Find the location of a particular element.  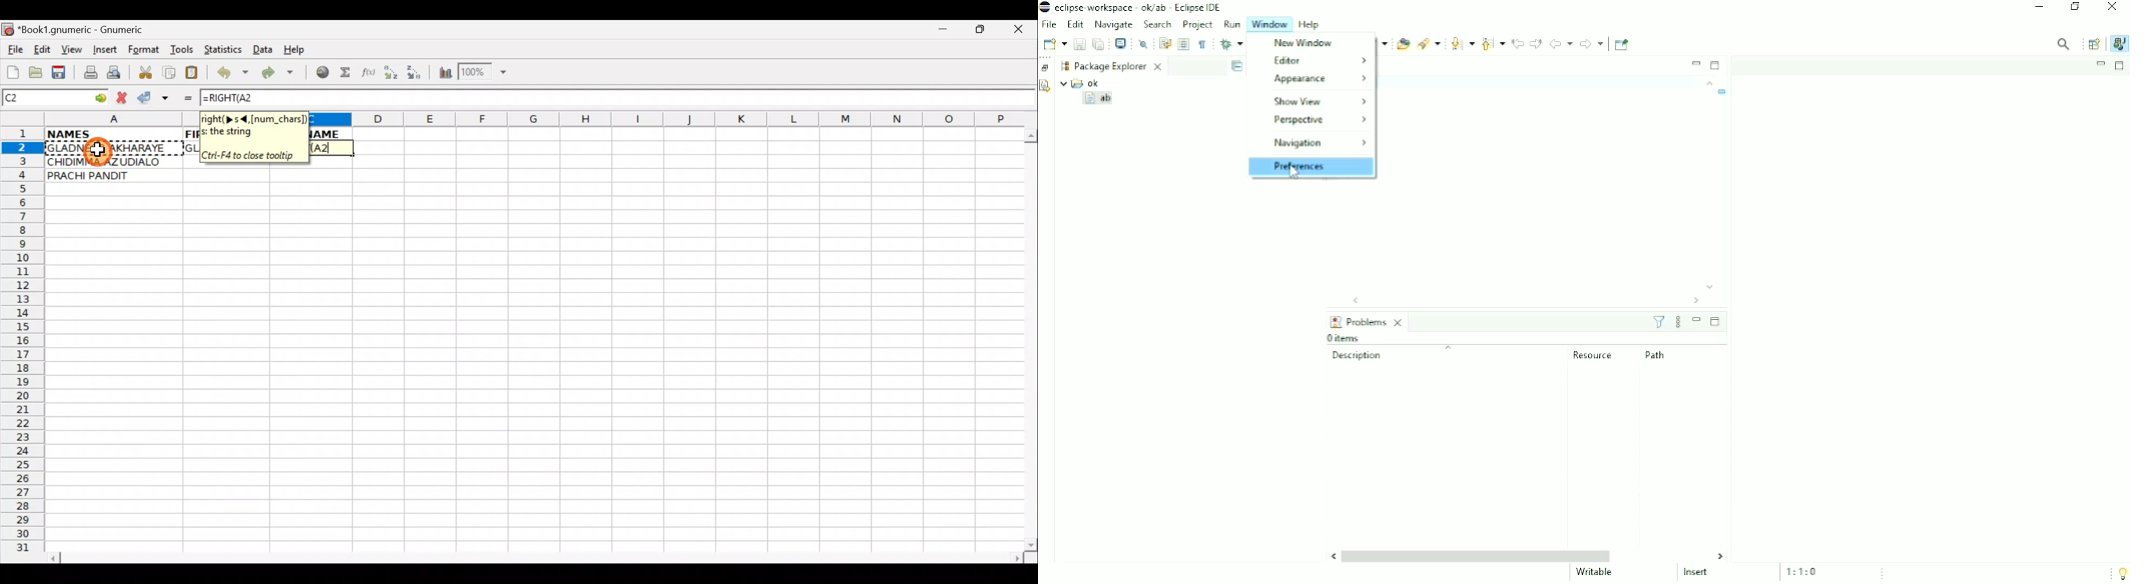

Open a file is located at coordinates (38, 71).